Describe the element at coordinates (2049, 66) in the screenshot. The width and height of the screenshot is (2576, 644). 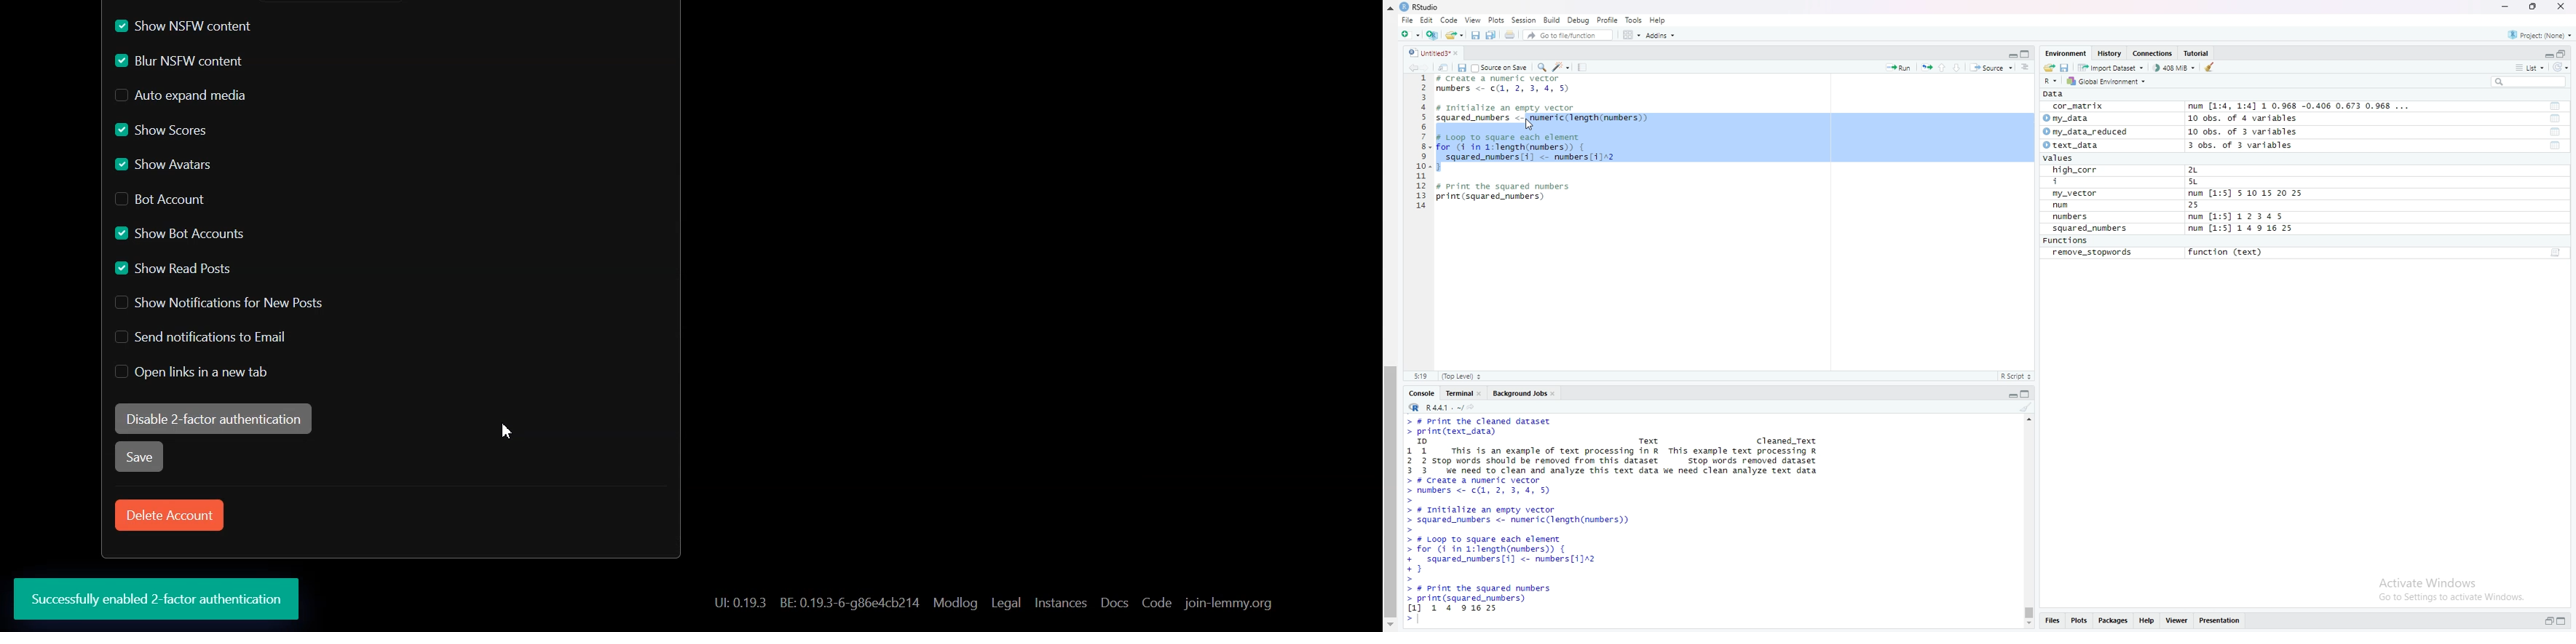
I see `Load Workspace` at that location.